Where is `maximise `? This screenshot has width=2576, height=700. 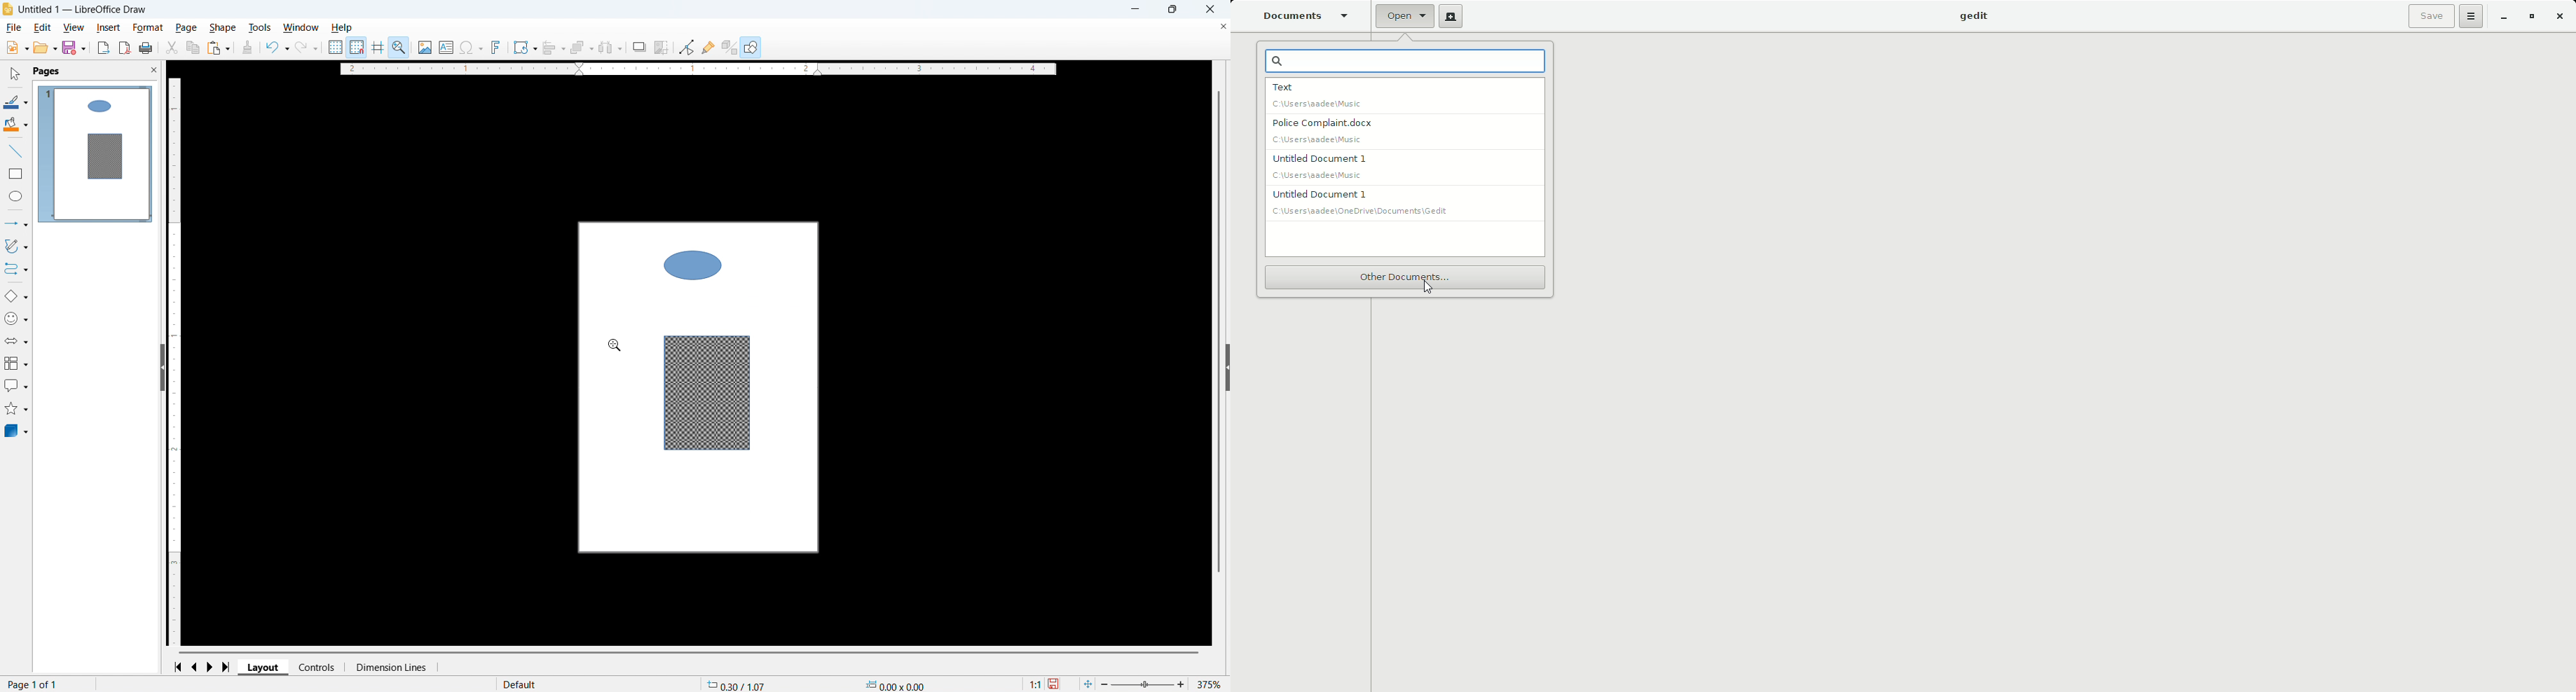
maximise  is located at coordinates (1172, 10).